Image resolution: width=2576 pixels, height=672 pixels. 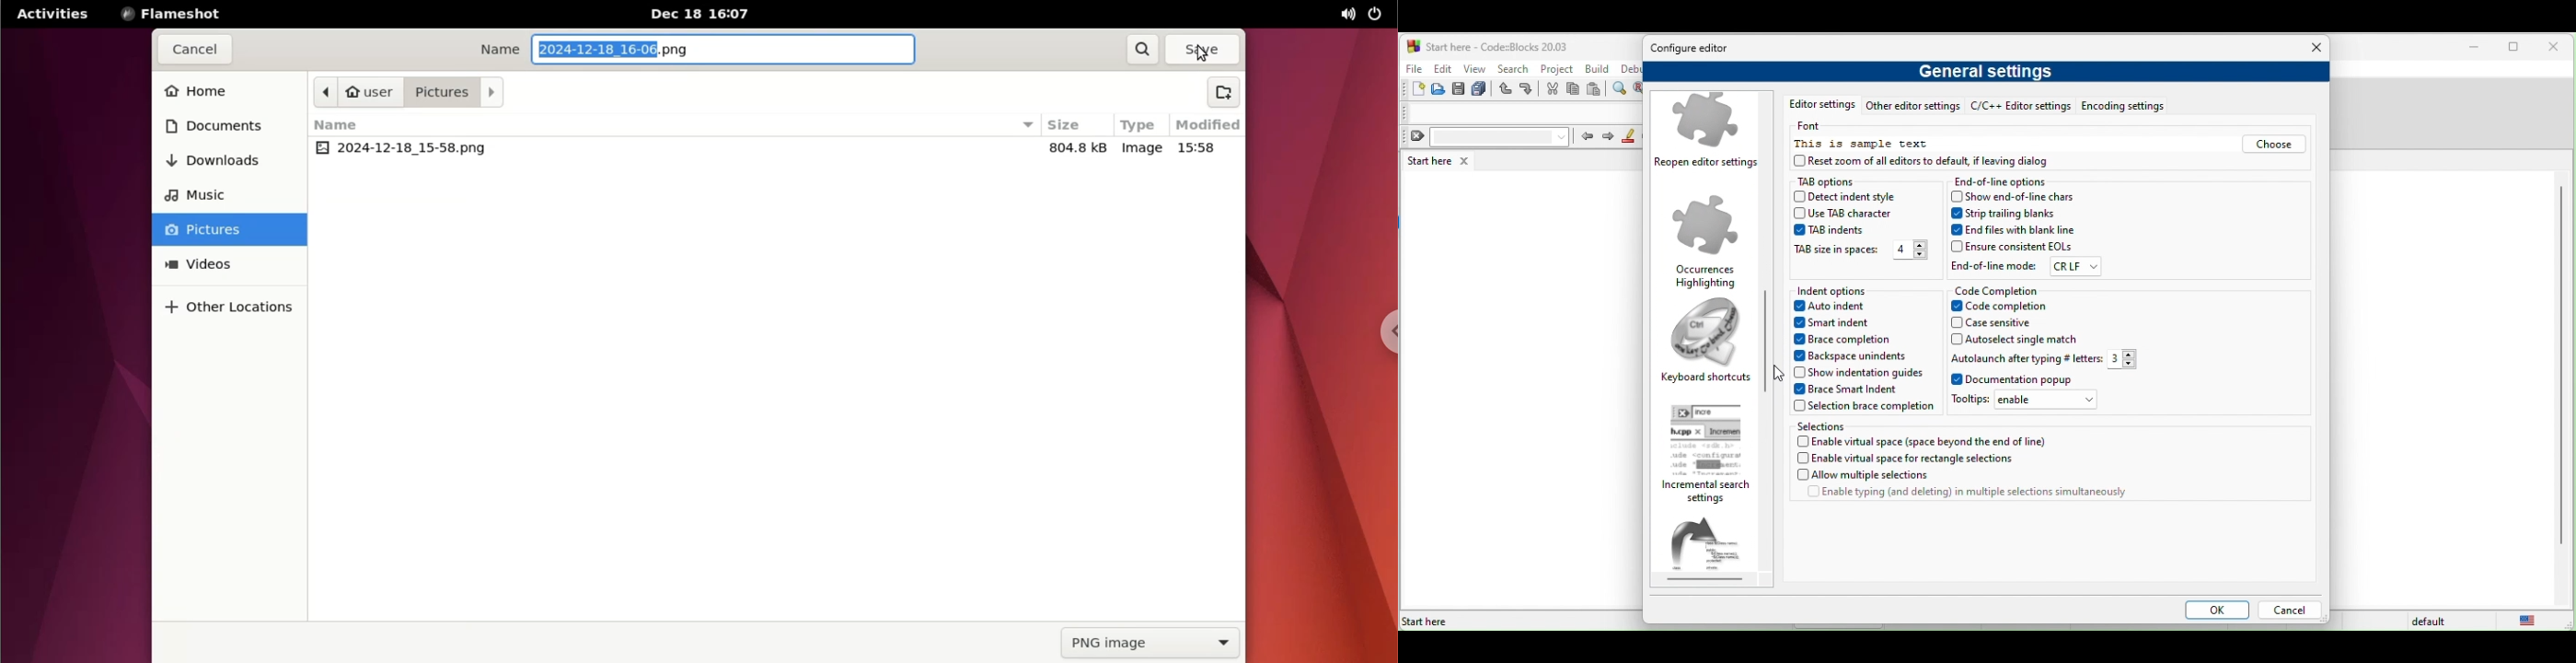 What do you see at coordinates (1912, 108) in the screenshot?
I see `other editor setting` at bounding box center [1912, 108].